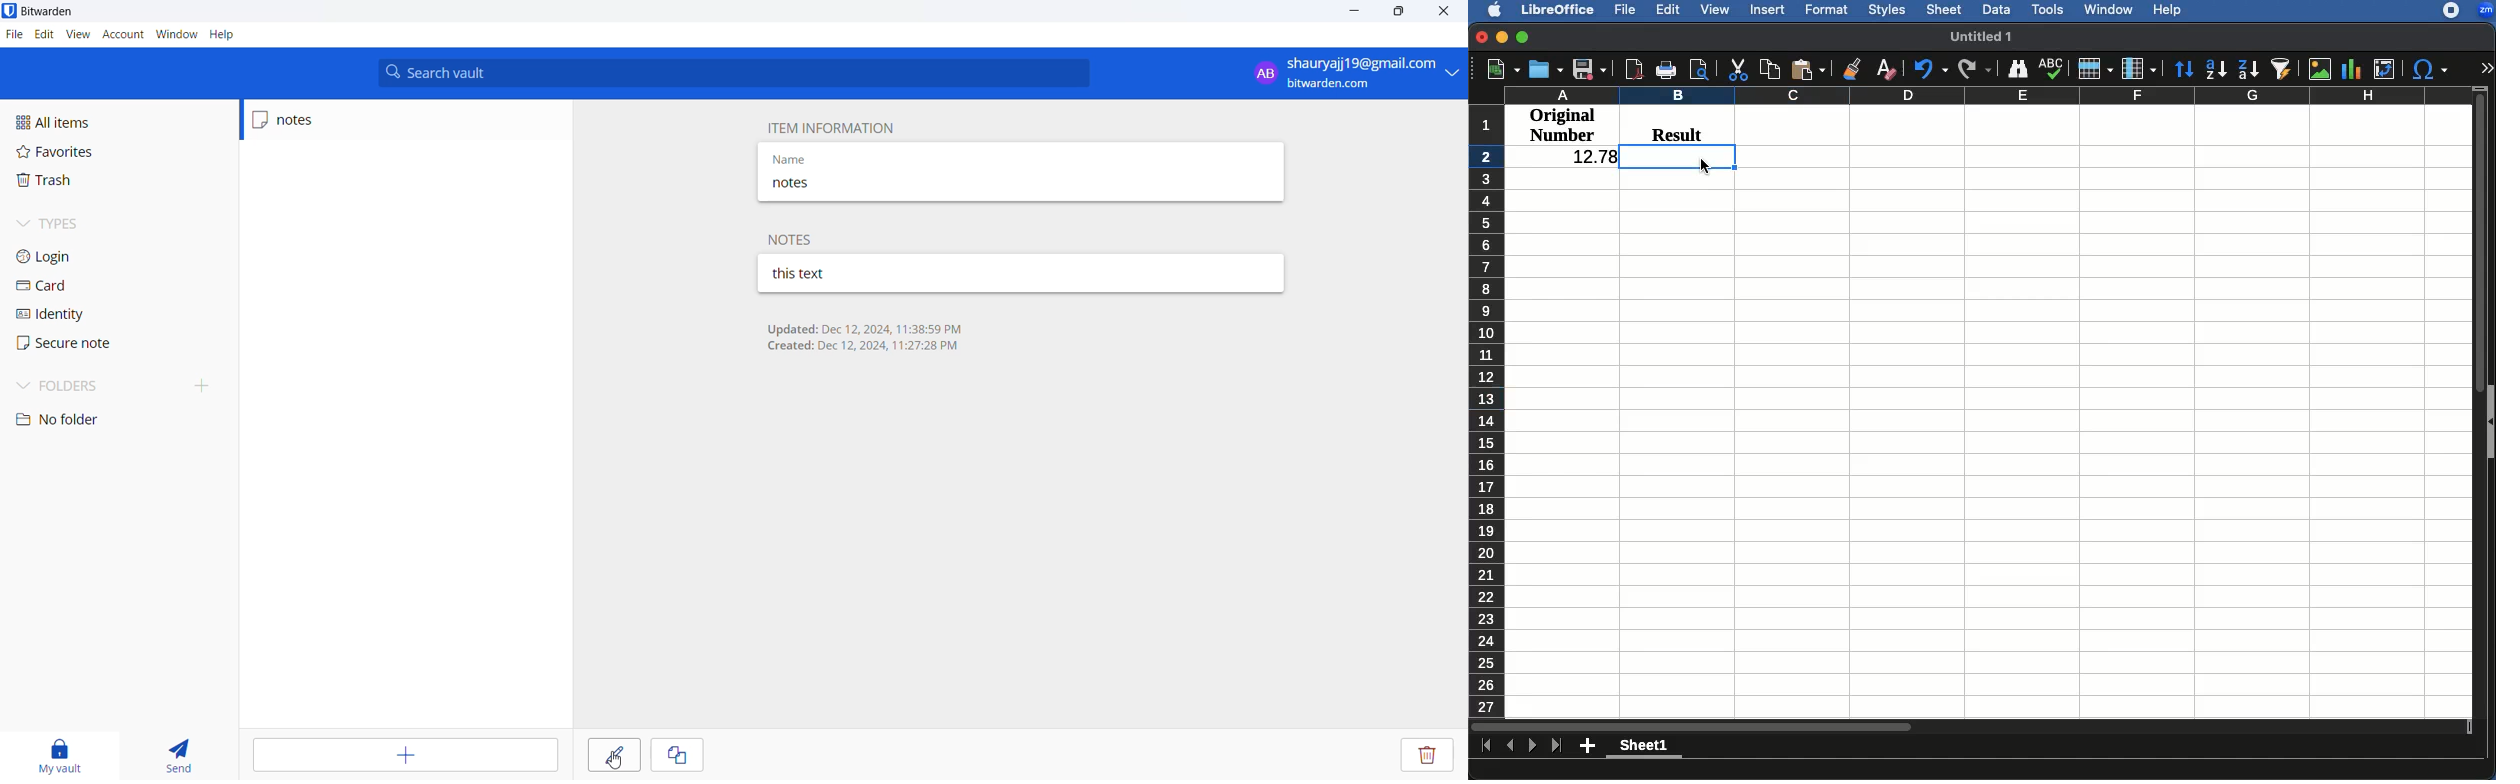  What do you see at coordinates (1645, 747) in the screenshot?
I see `Sheet 1` at bounding box center [1645, 747].